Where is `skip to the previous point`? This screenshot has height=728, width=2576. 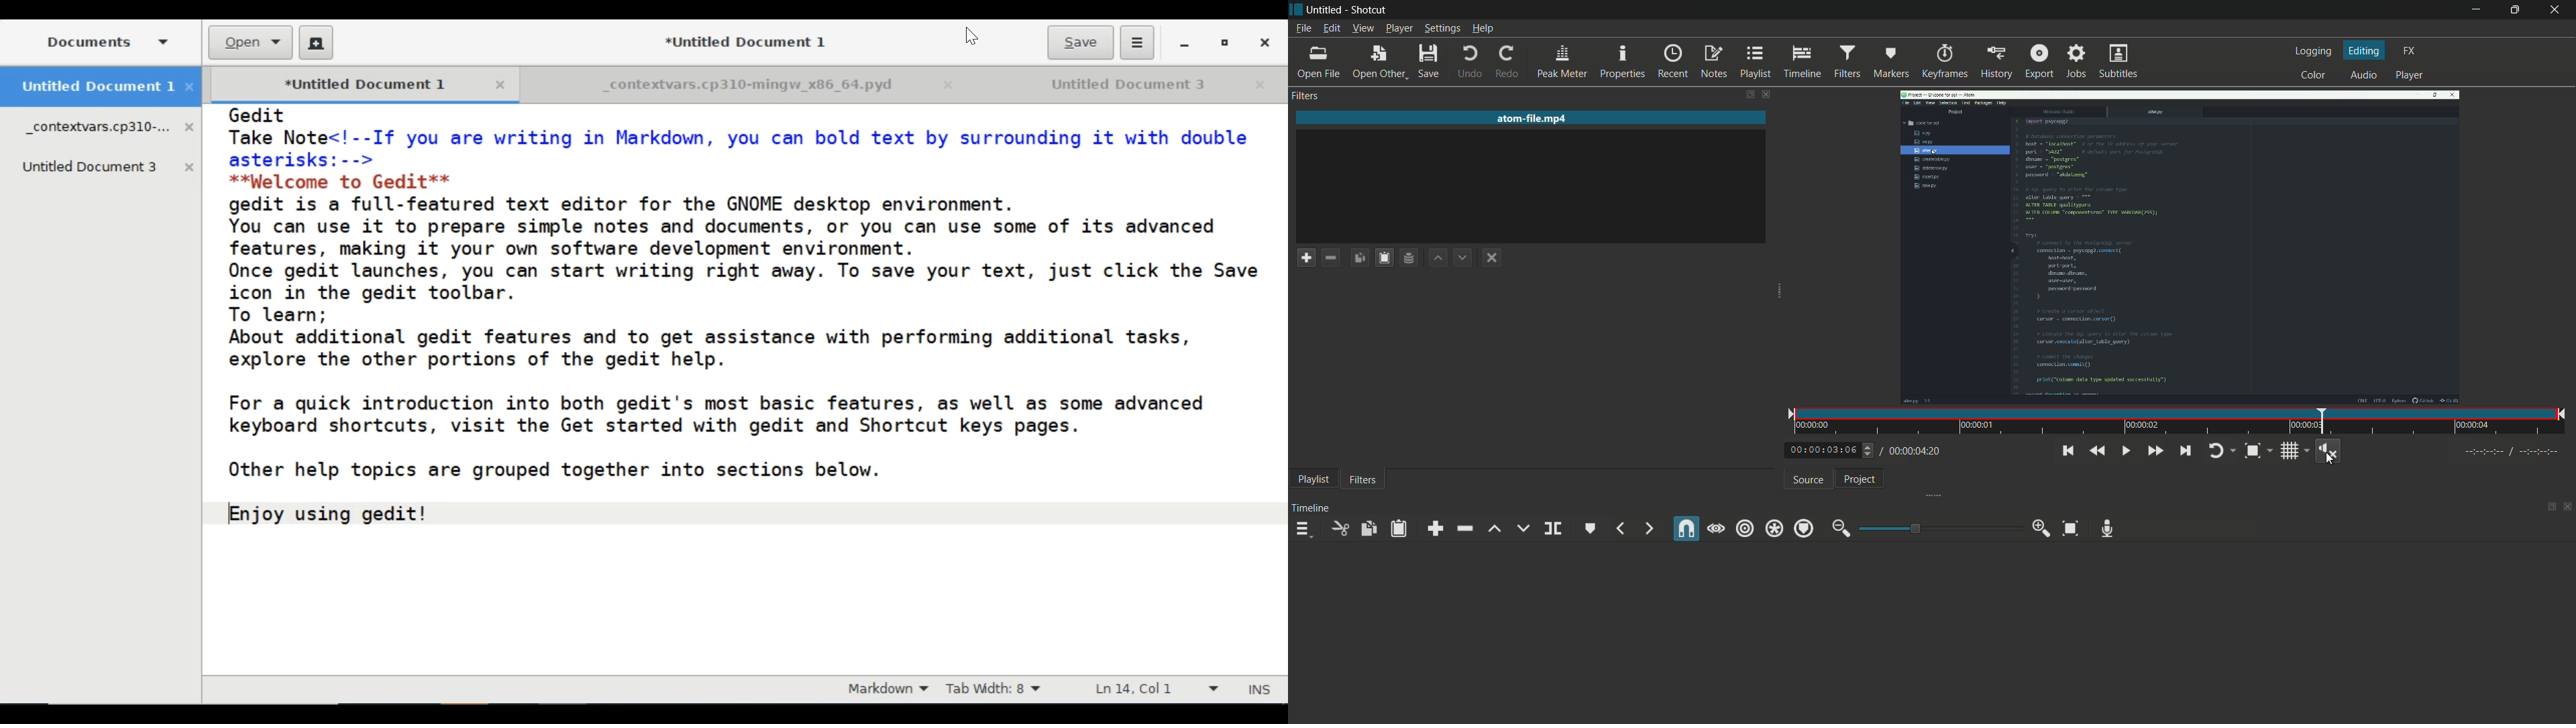
skip to the previous point is located at coordinates (2068, 450).